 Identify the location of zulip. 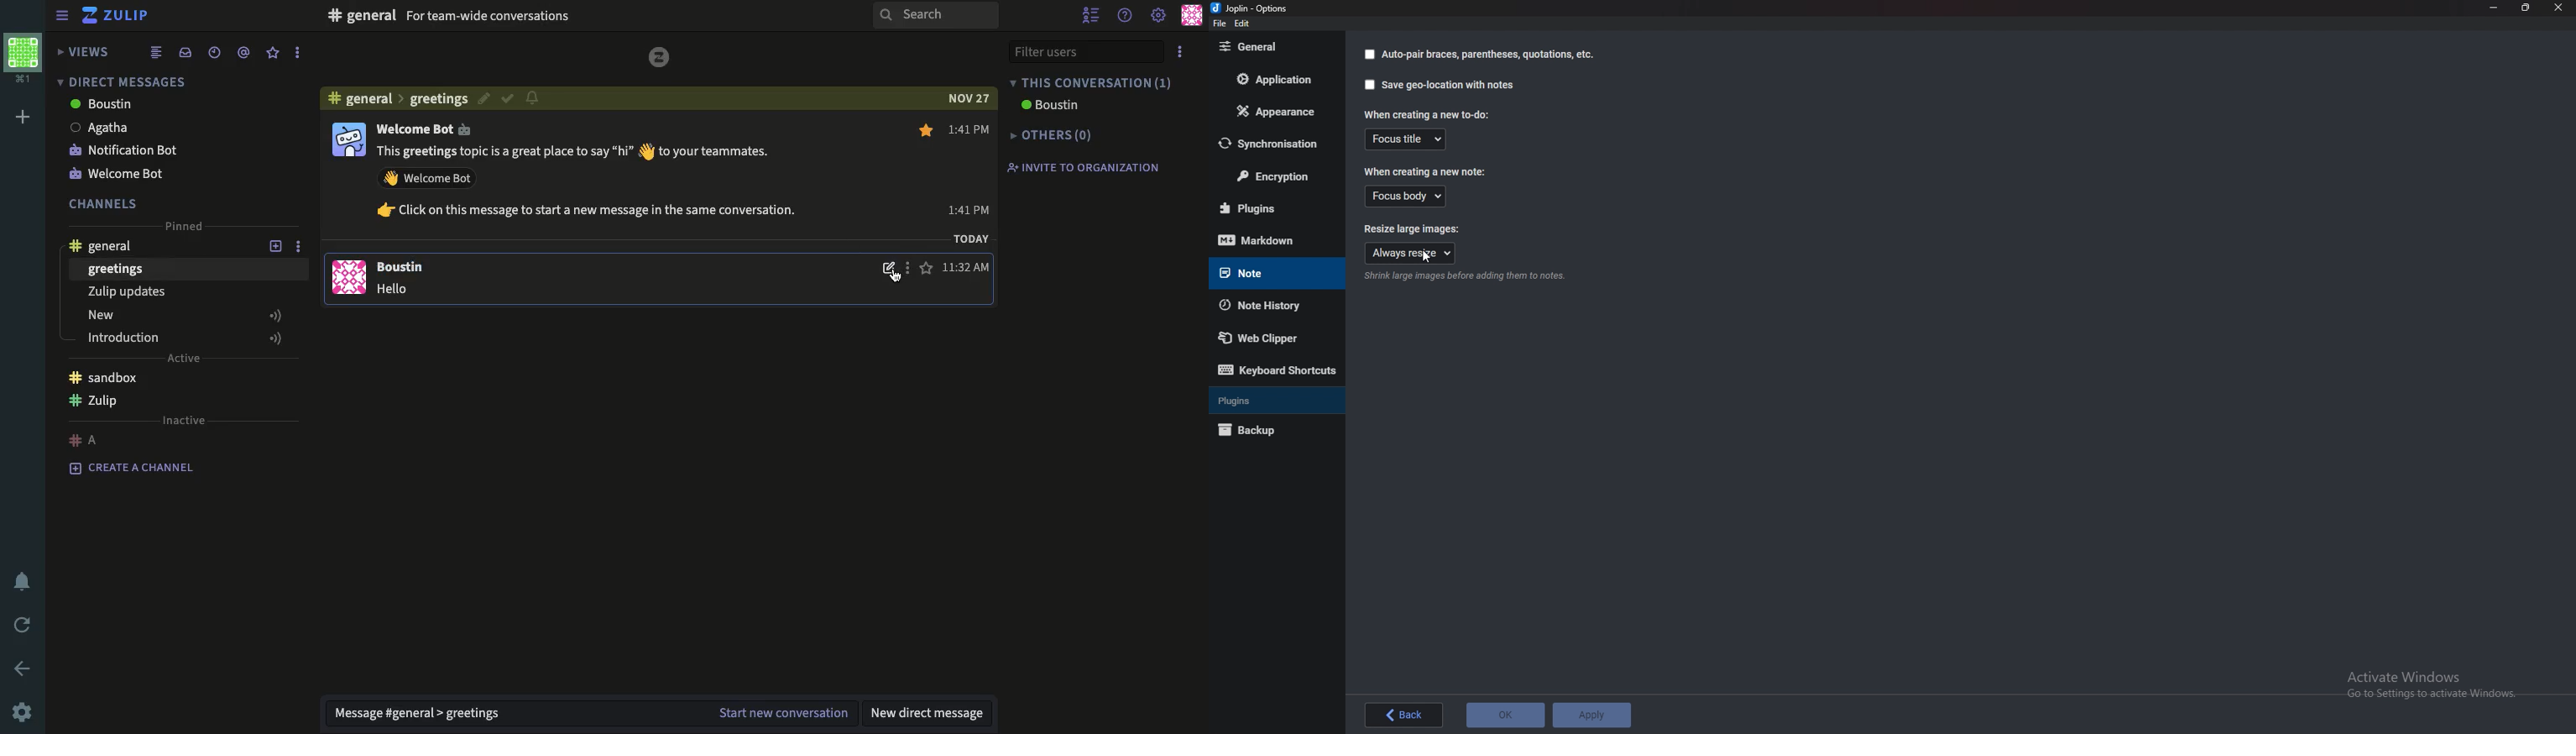
(99, 403).